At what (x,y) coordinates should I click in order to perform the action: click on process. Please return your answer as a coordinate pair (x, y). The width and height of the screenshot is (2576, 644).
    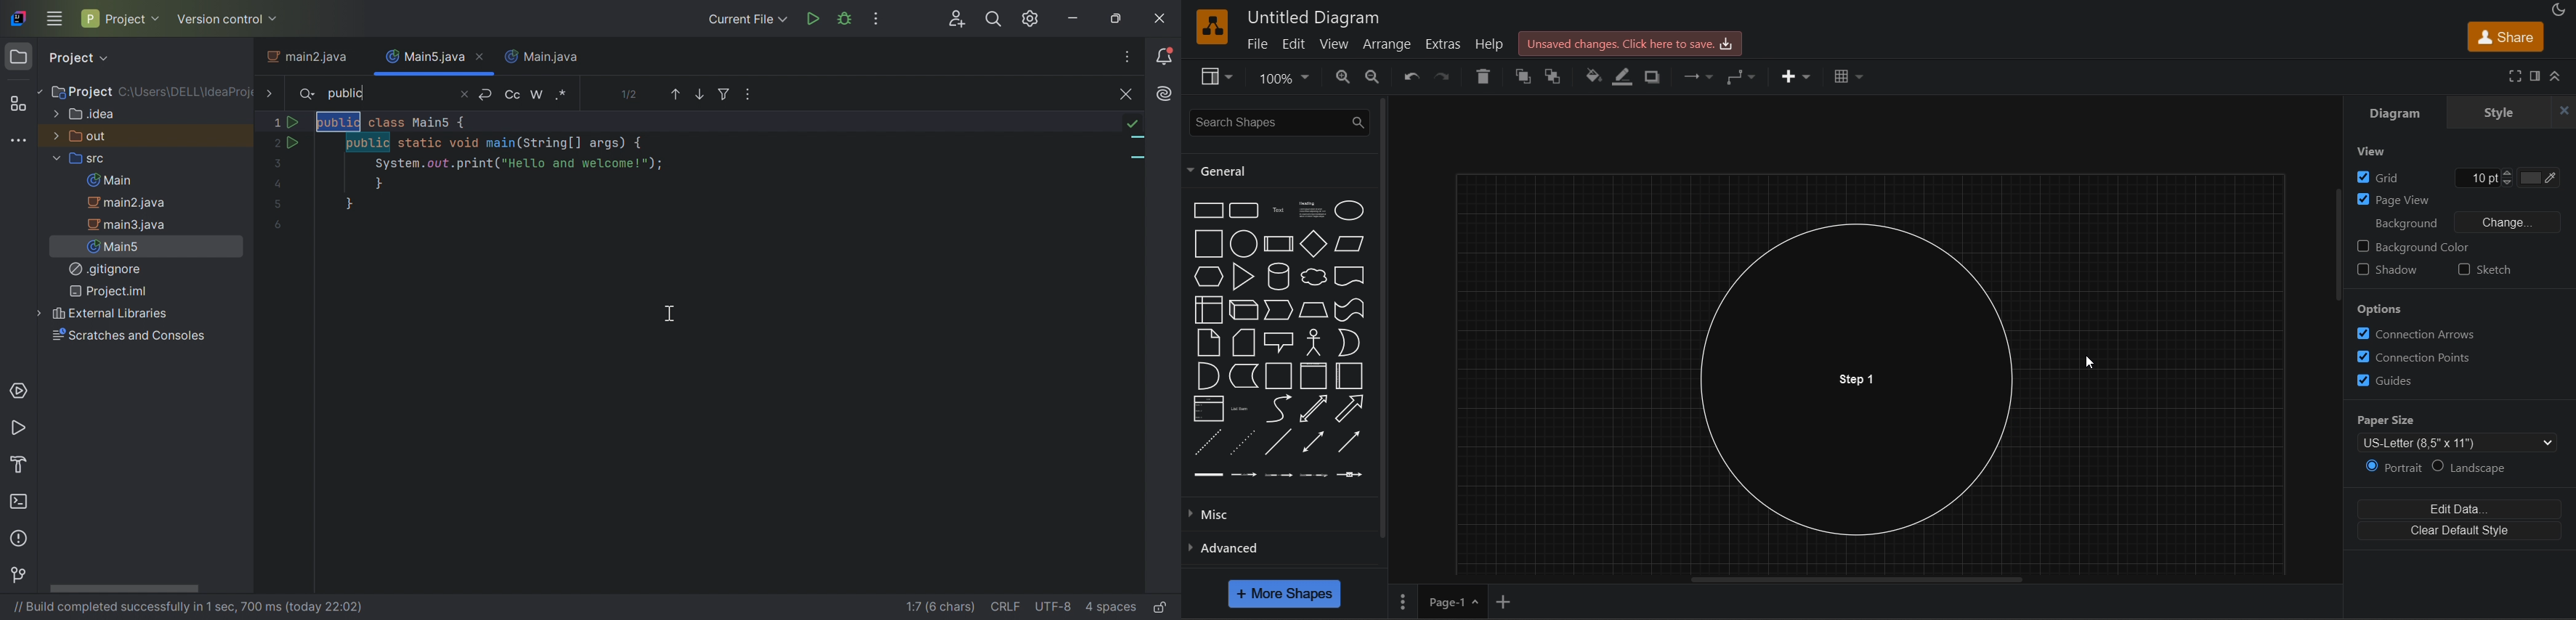
    Looking at the image, I should click on (1281, 245).